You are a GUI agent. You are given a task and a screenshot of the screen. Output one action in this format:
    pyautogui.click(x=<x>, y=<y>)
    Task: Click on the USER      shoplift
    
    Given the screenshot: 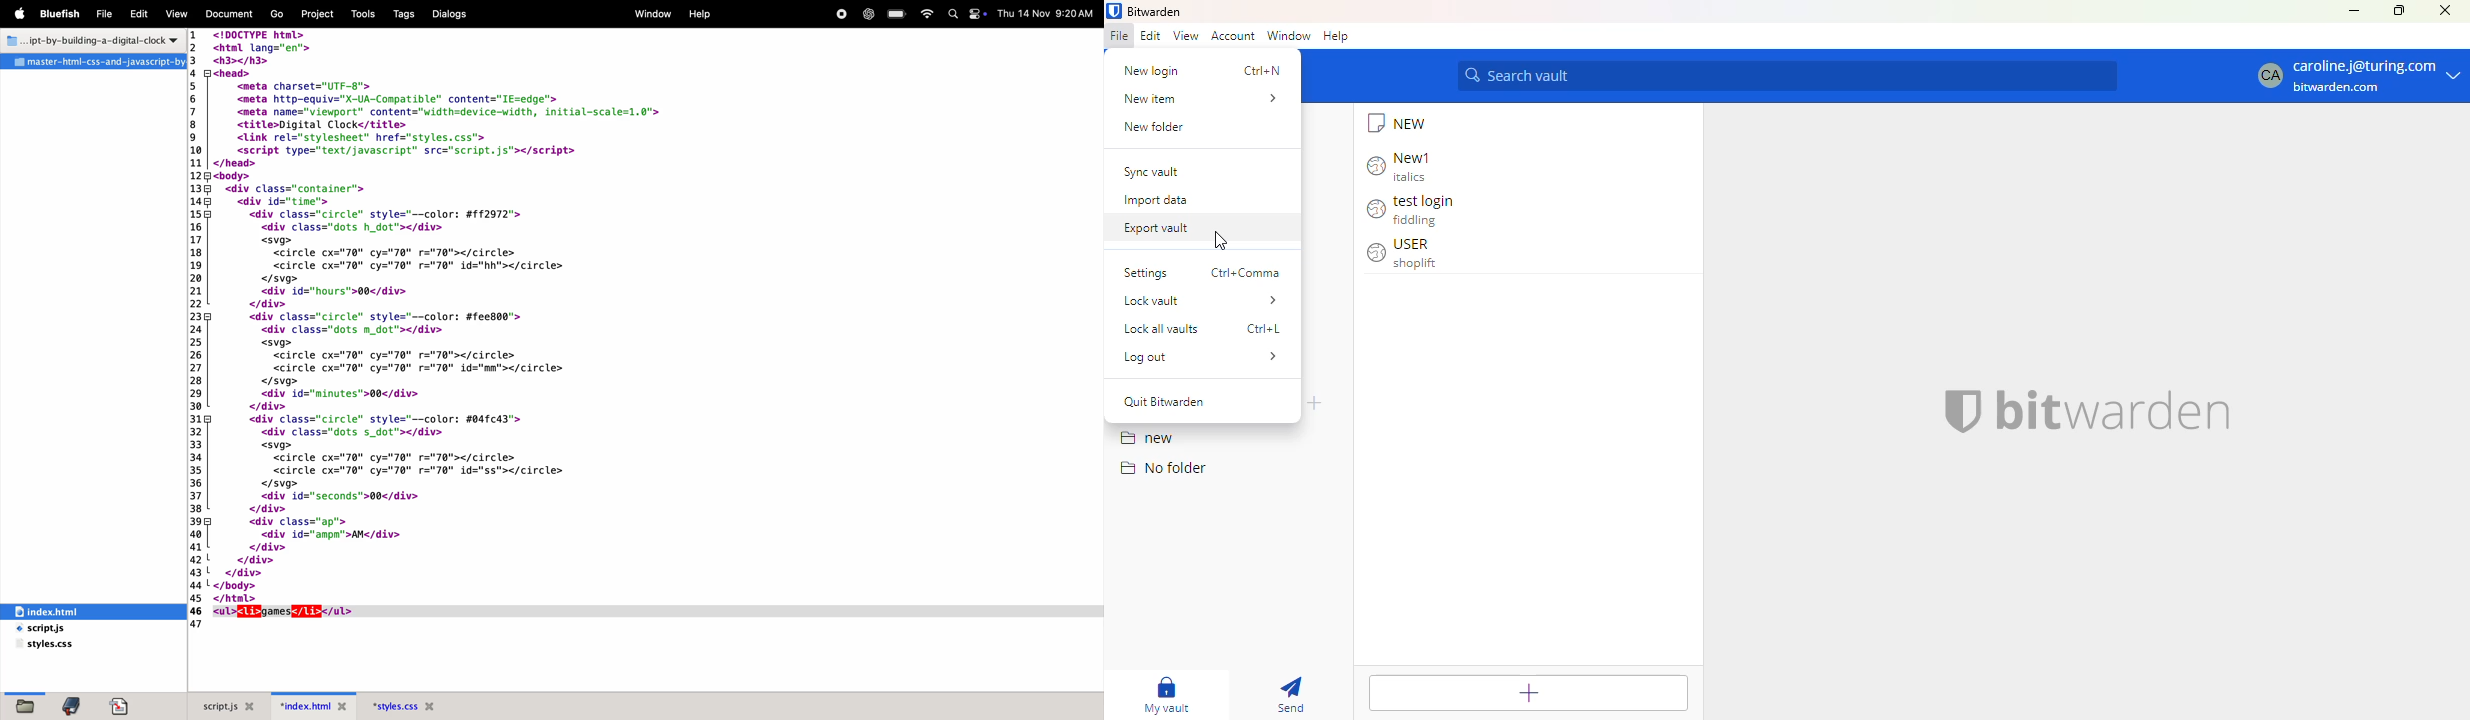 What is the action you would take?
    pyautogui.click(x=1405, y=254)
    